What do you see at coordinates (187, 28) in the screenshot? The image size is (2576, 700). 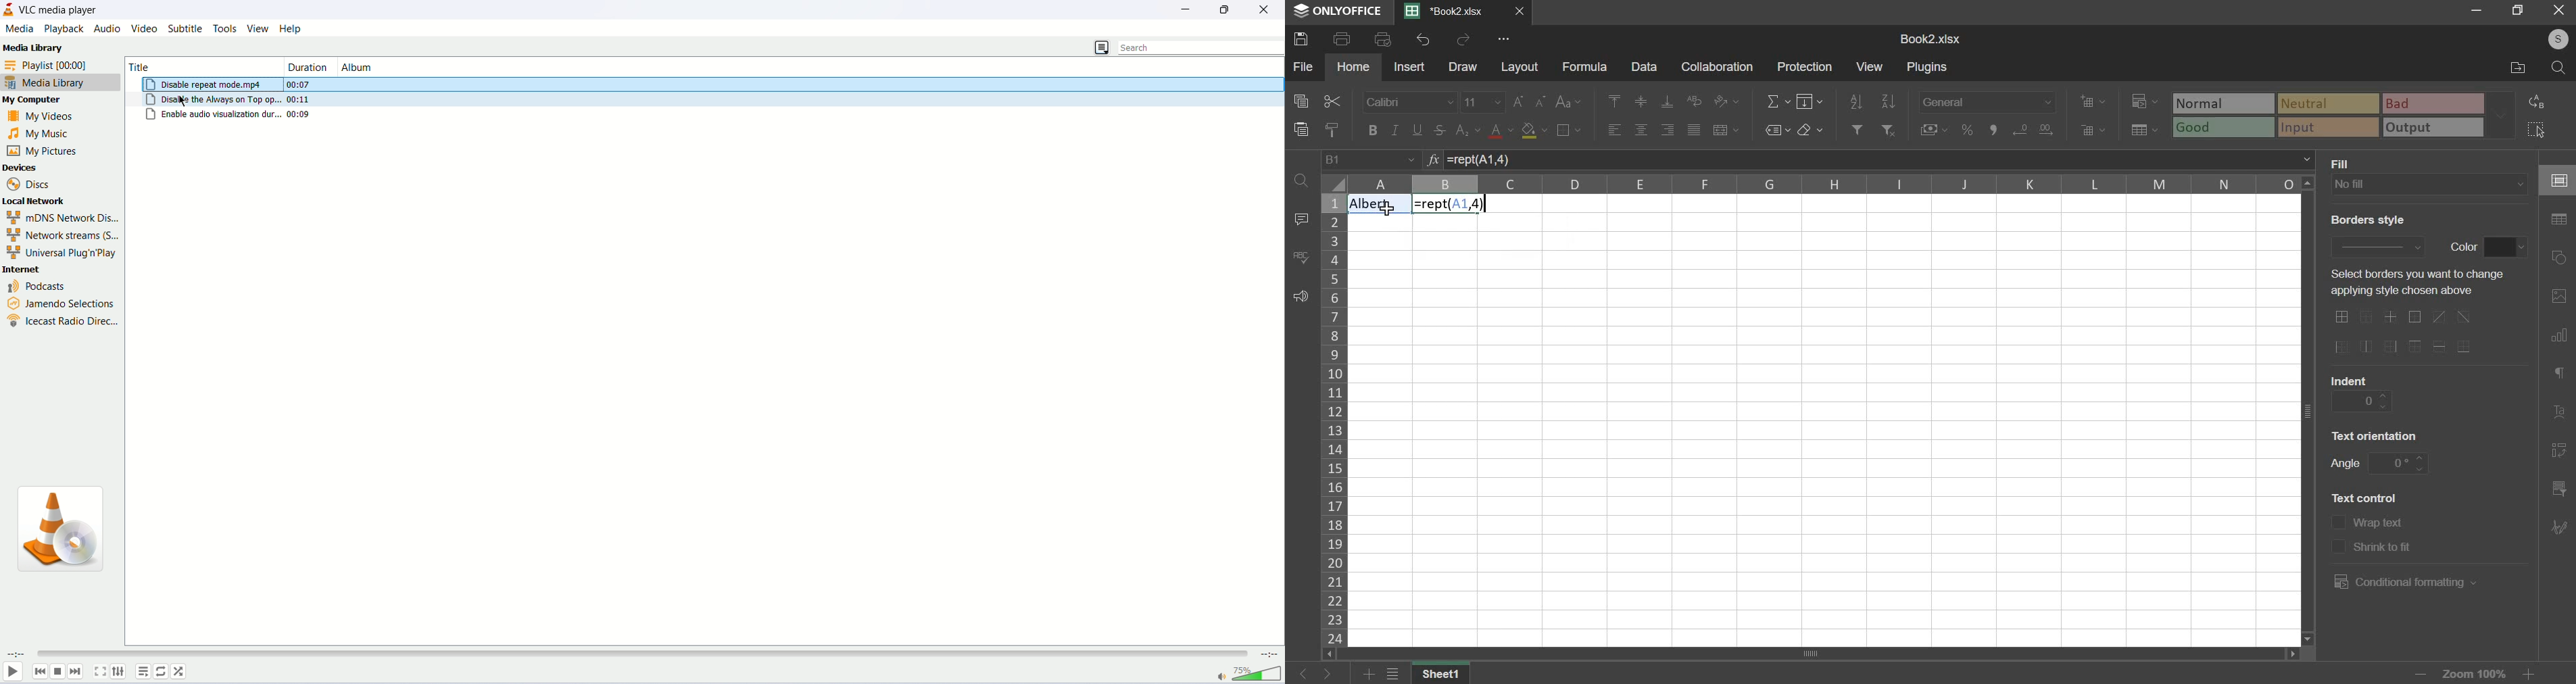 I see `subtitle` at bounding box center [187, 28].